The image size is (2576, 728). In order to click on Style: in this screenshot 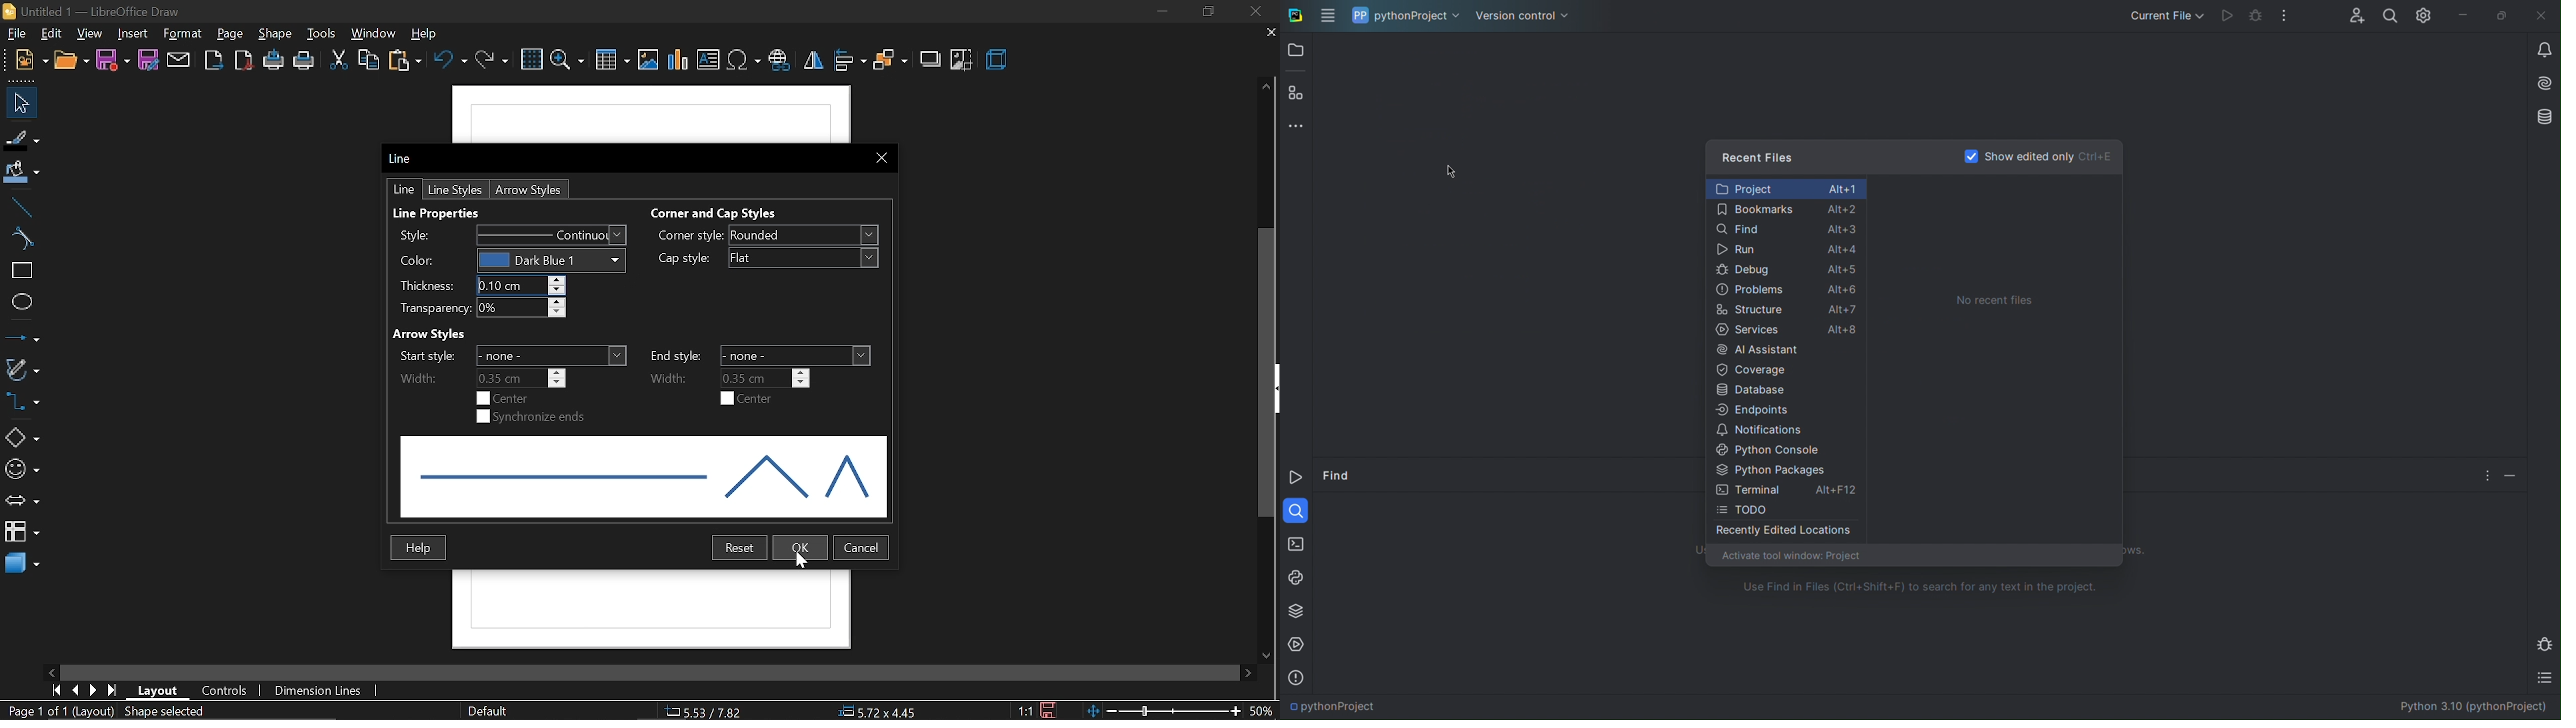, I will do `click(421, 235)`.